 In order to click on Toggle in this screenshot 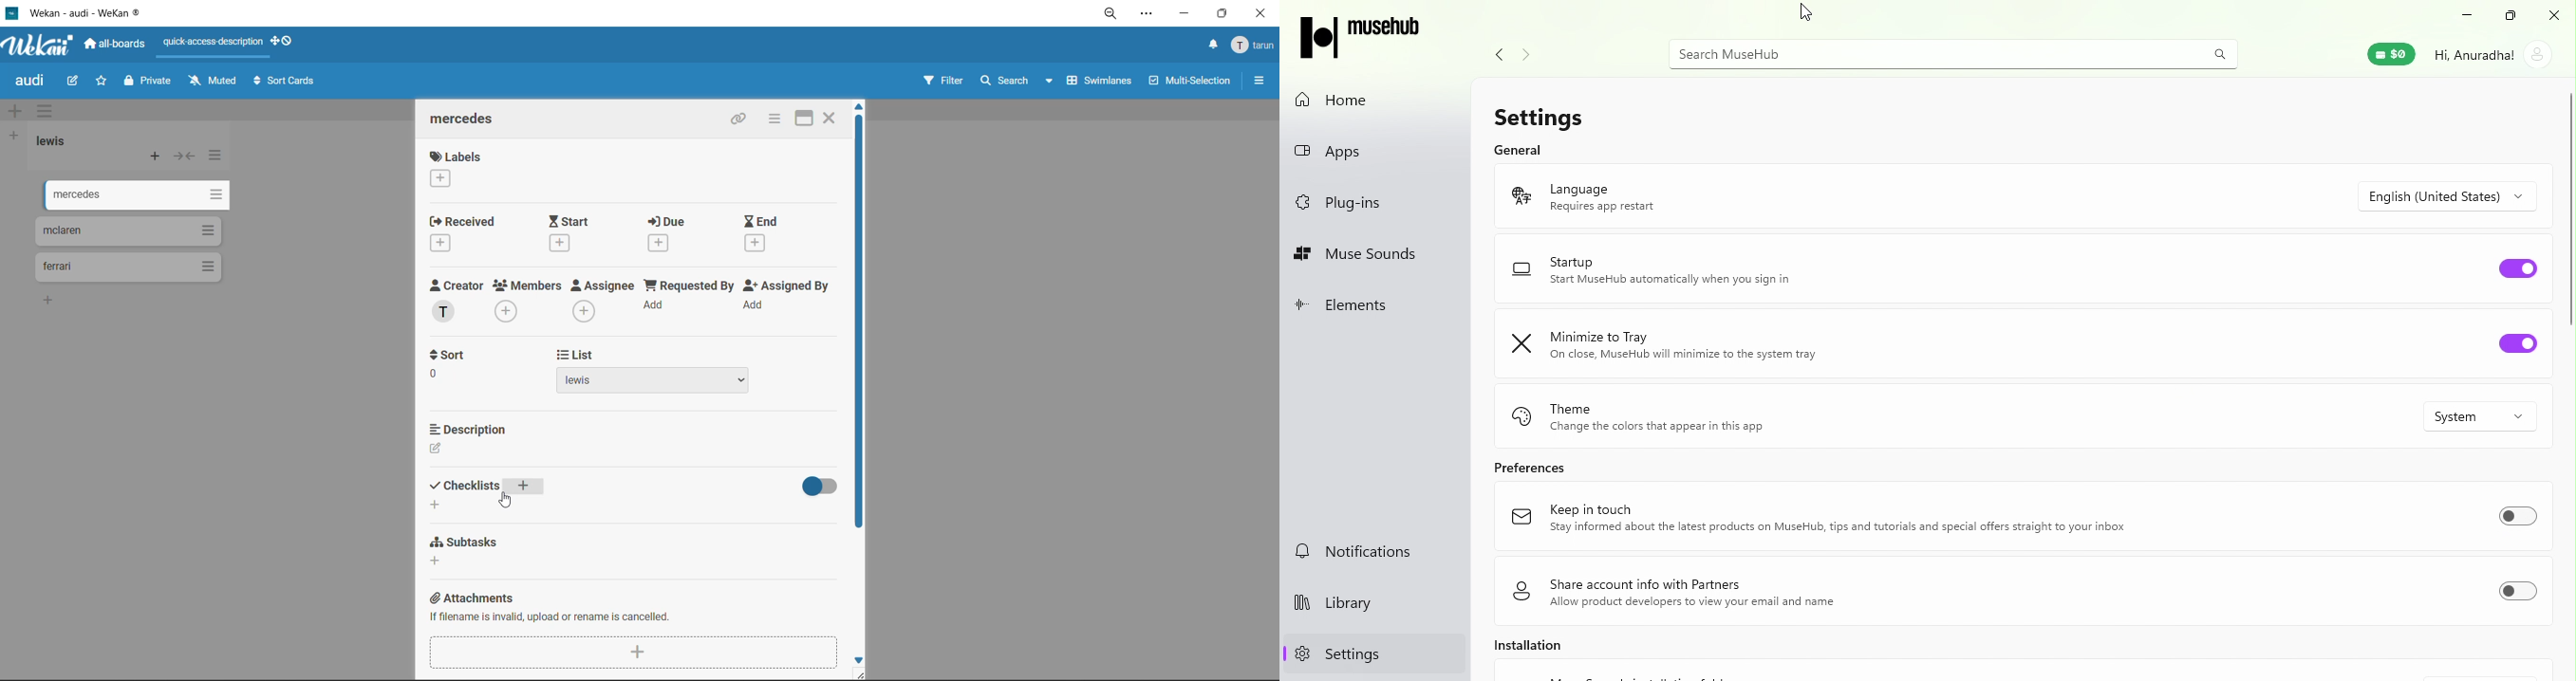, I will do `click(2520, 349)`.